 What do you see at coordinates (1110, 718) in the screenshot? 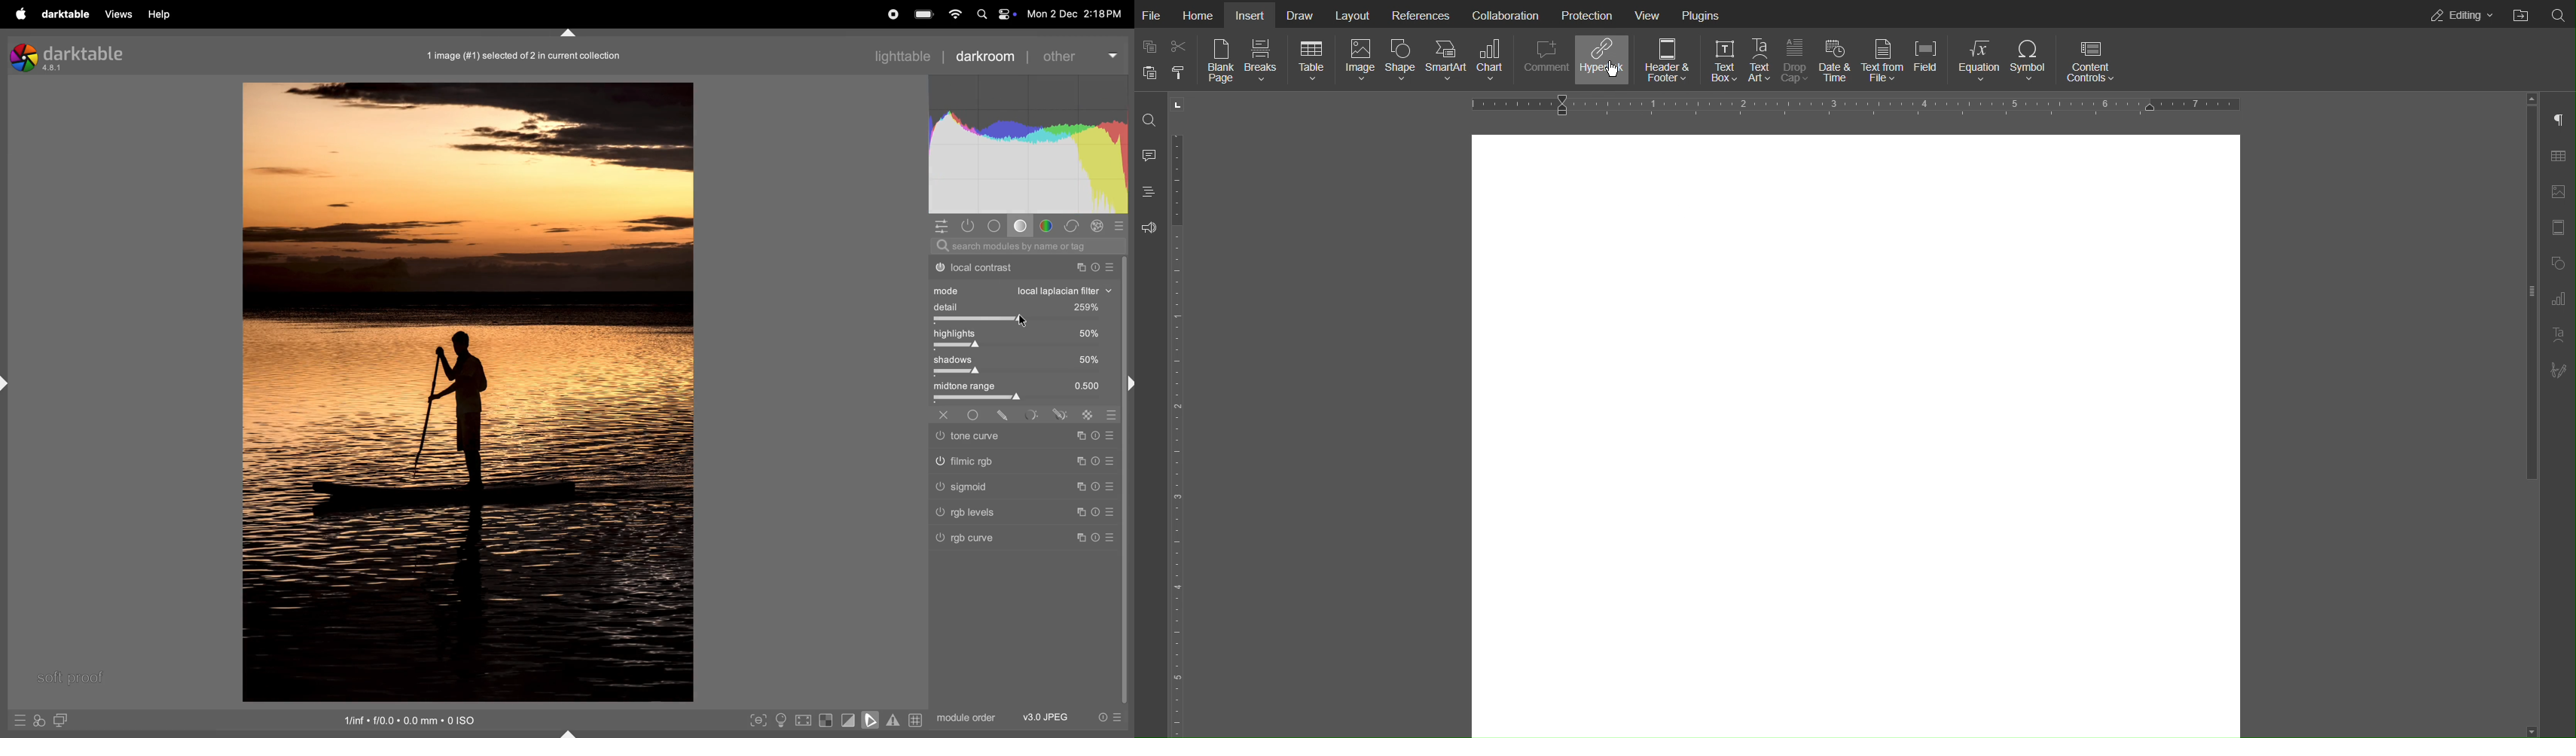
I see `presets` at bounding box center [1110, 718].